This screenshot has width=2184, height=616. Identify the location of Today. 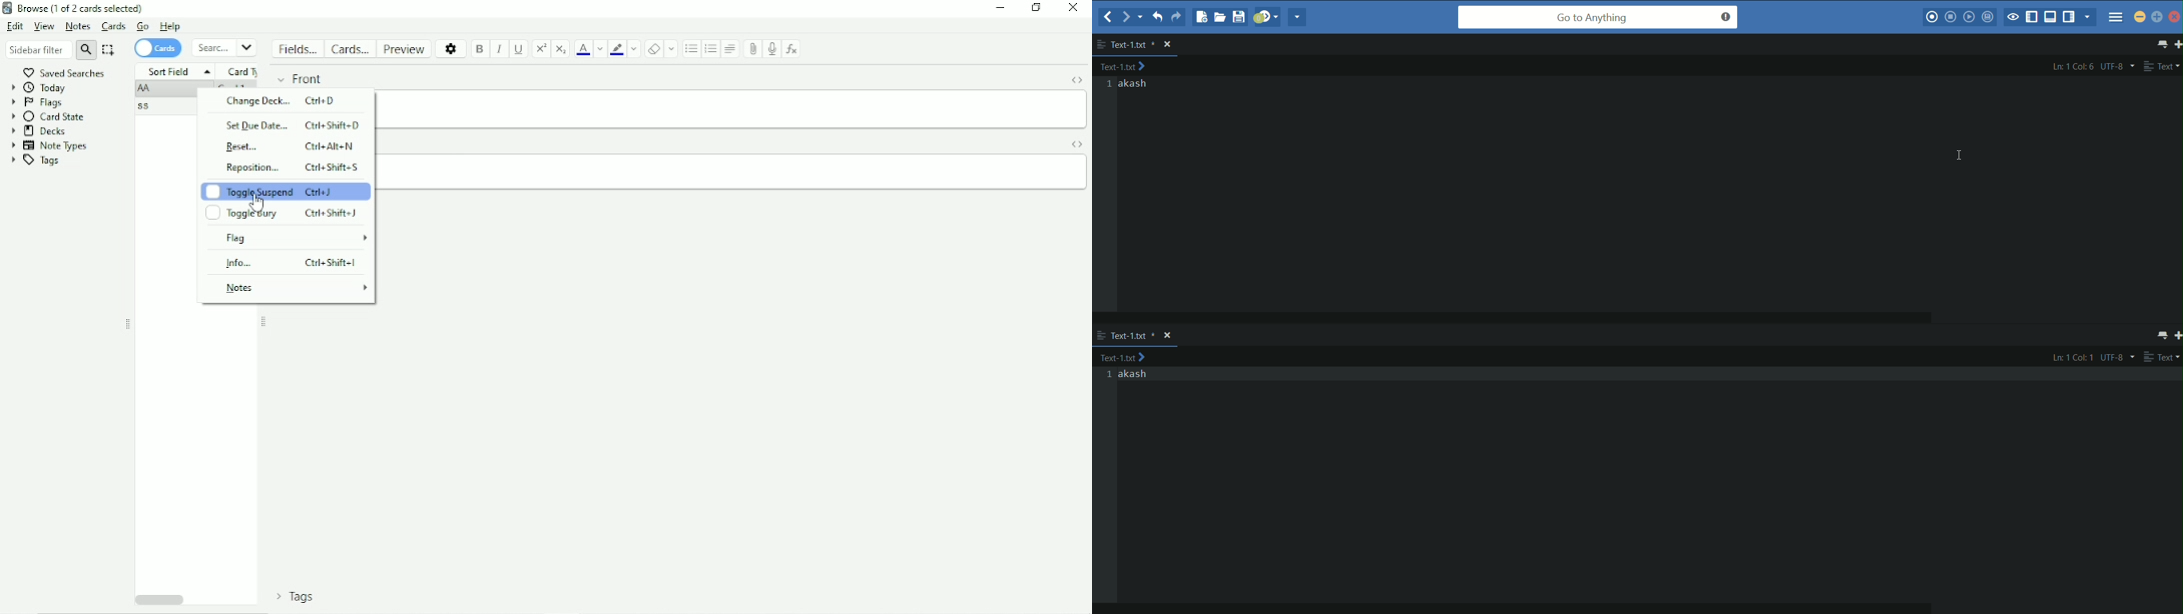
(38, 88).